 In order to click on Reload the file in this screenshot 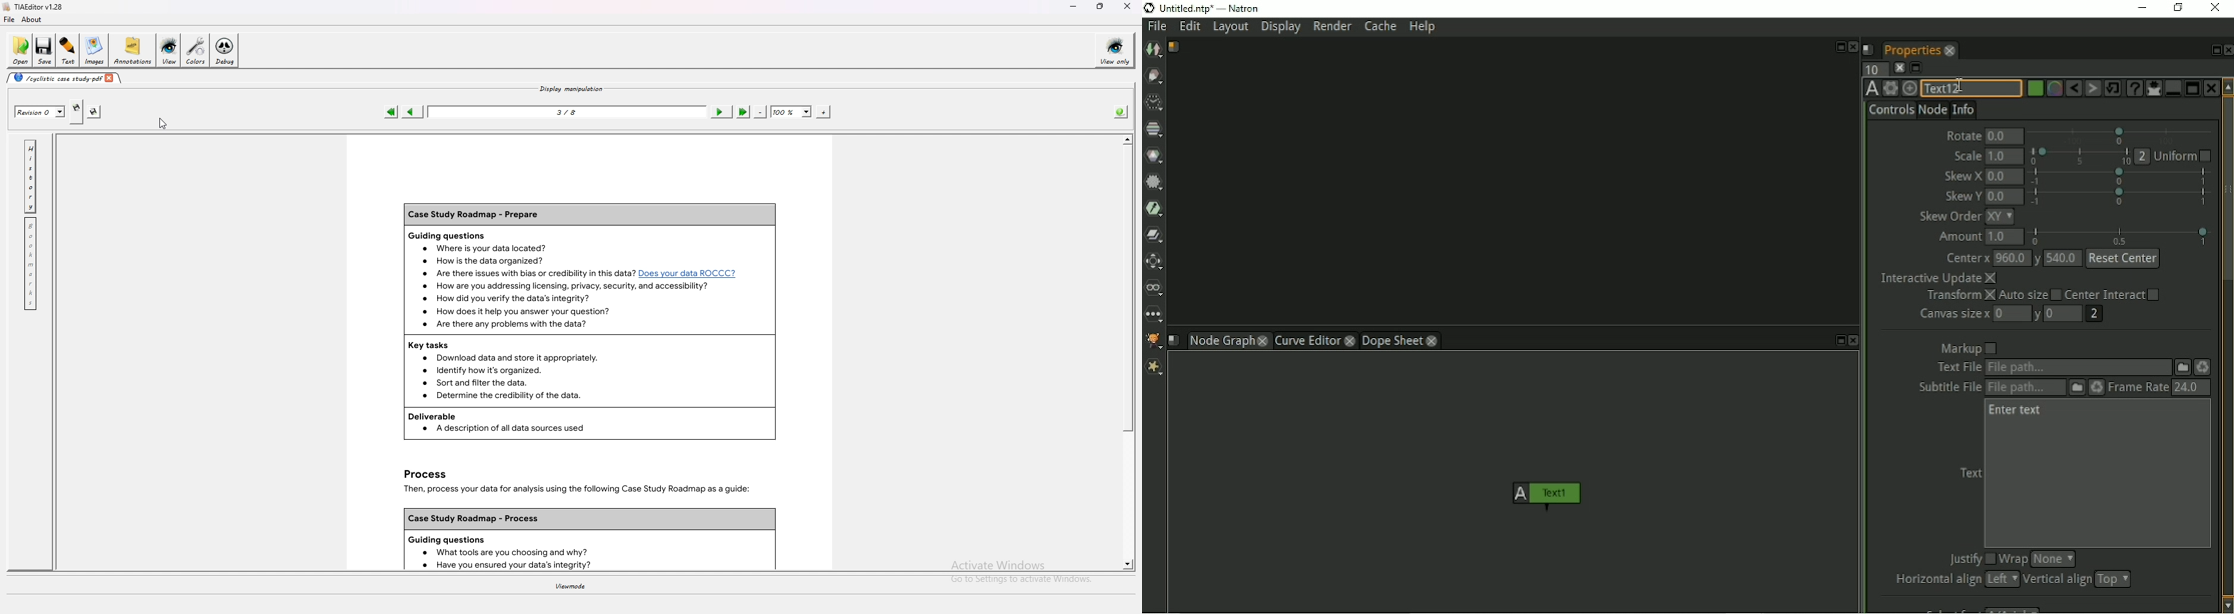, I will do `click(2097, 387)`.